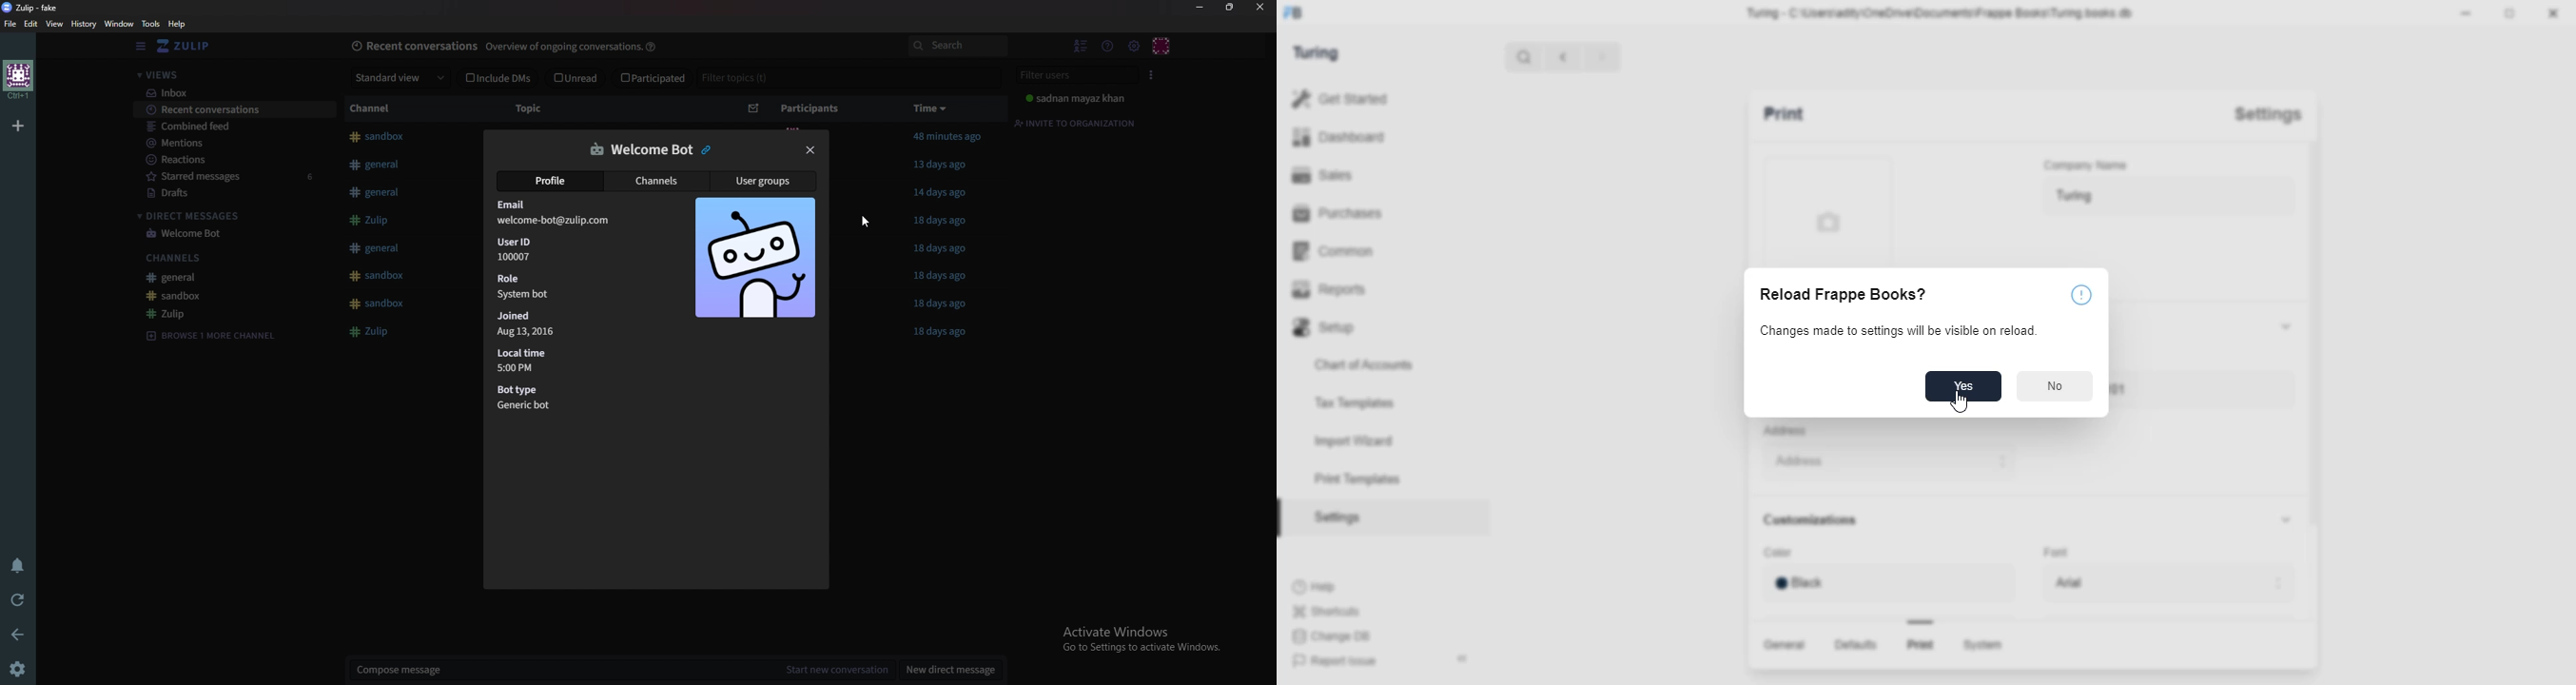 Image resolution: width=2576 pixels, height=700 pixels. I want to click on Drafts, so click(235, 194).